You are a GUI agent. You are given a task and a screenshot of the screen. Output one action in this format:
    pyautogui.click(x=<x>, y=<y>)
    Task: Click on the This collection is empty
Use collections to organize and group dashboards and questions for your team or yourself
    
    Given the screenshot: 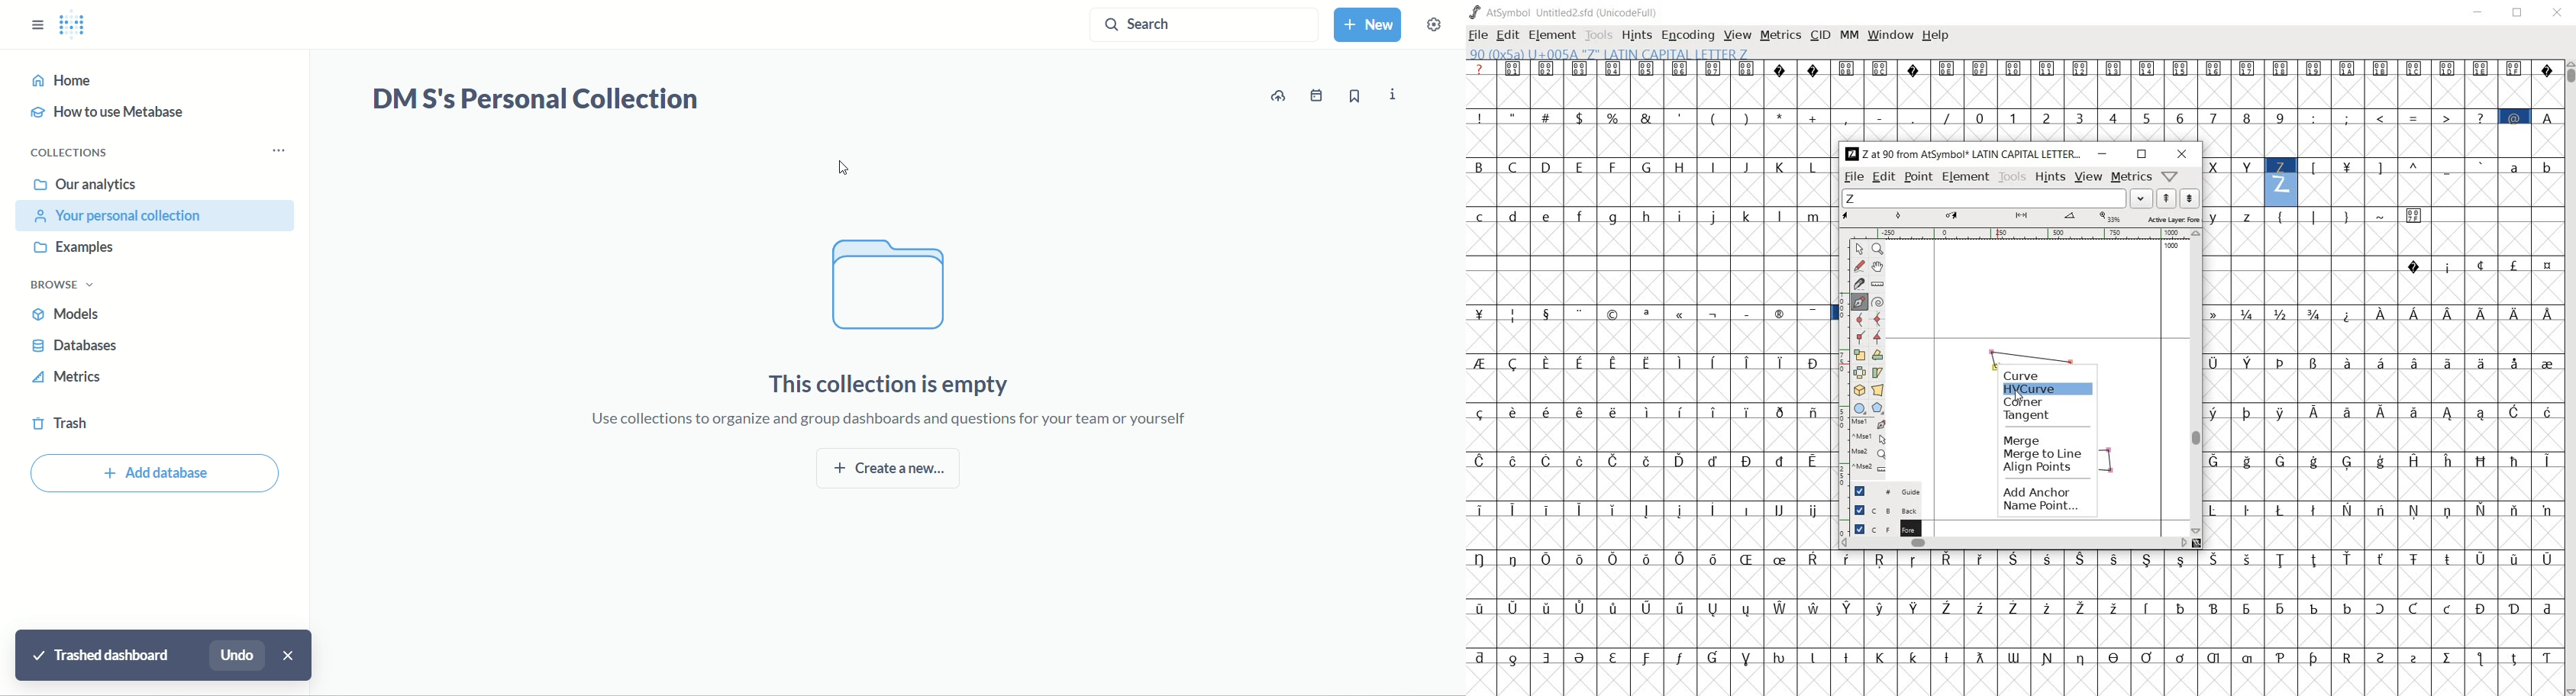 What is the action you would take?
    pyautogui.click(x=897, y=395)
    